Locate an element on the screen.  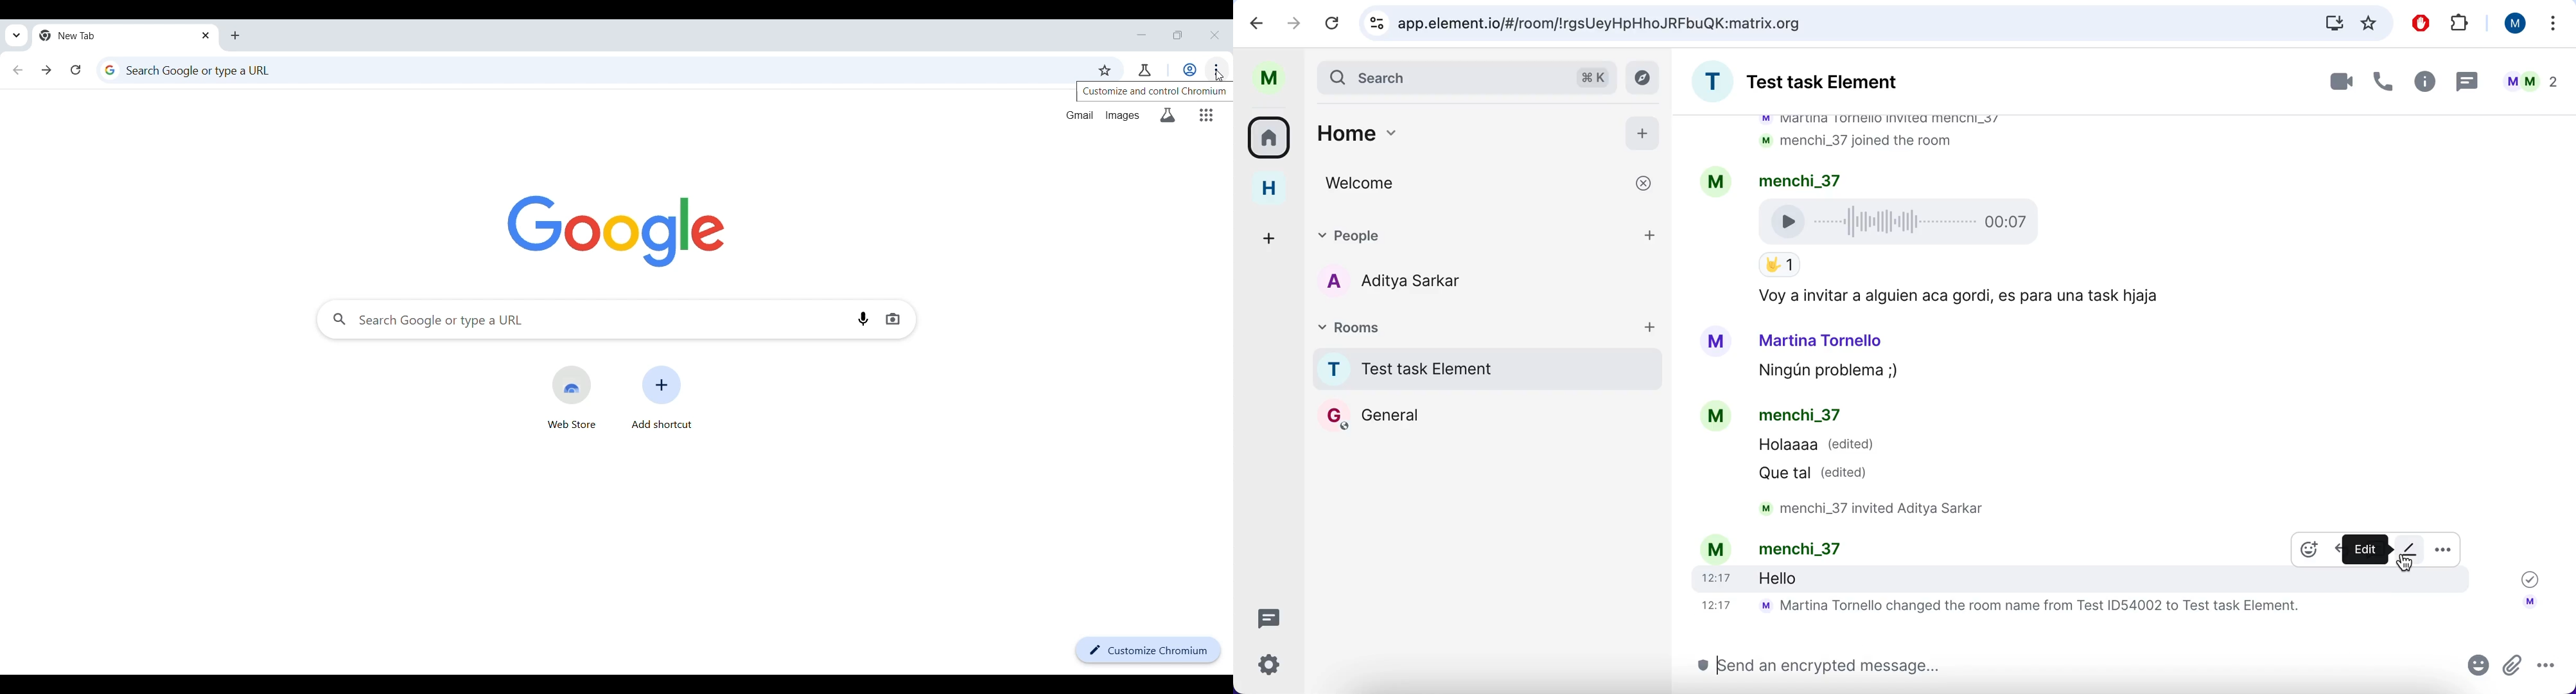
edit is located at coordinates (2365, 549).